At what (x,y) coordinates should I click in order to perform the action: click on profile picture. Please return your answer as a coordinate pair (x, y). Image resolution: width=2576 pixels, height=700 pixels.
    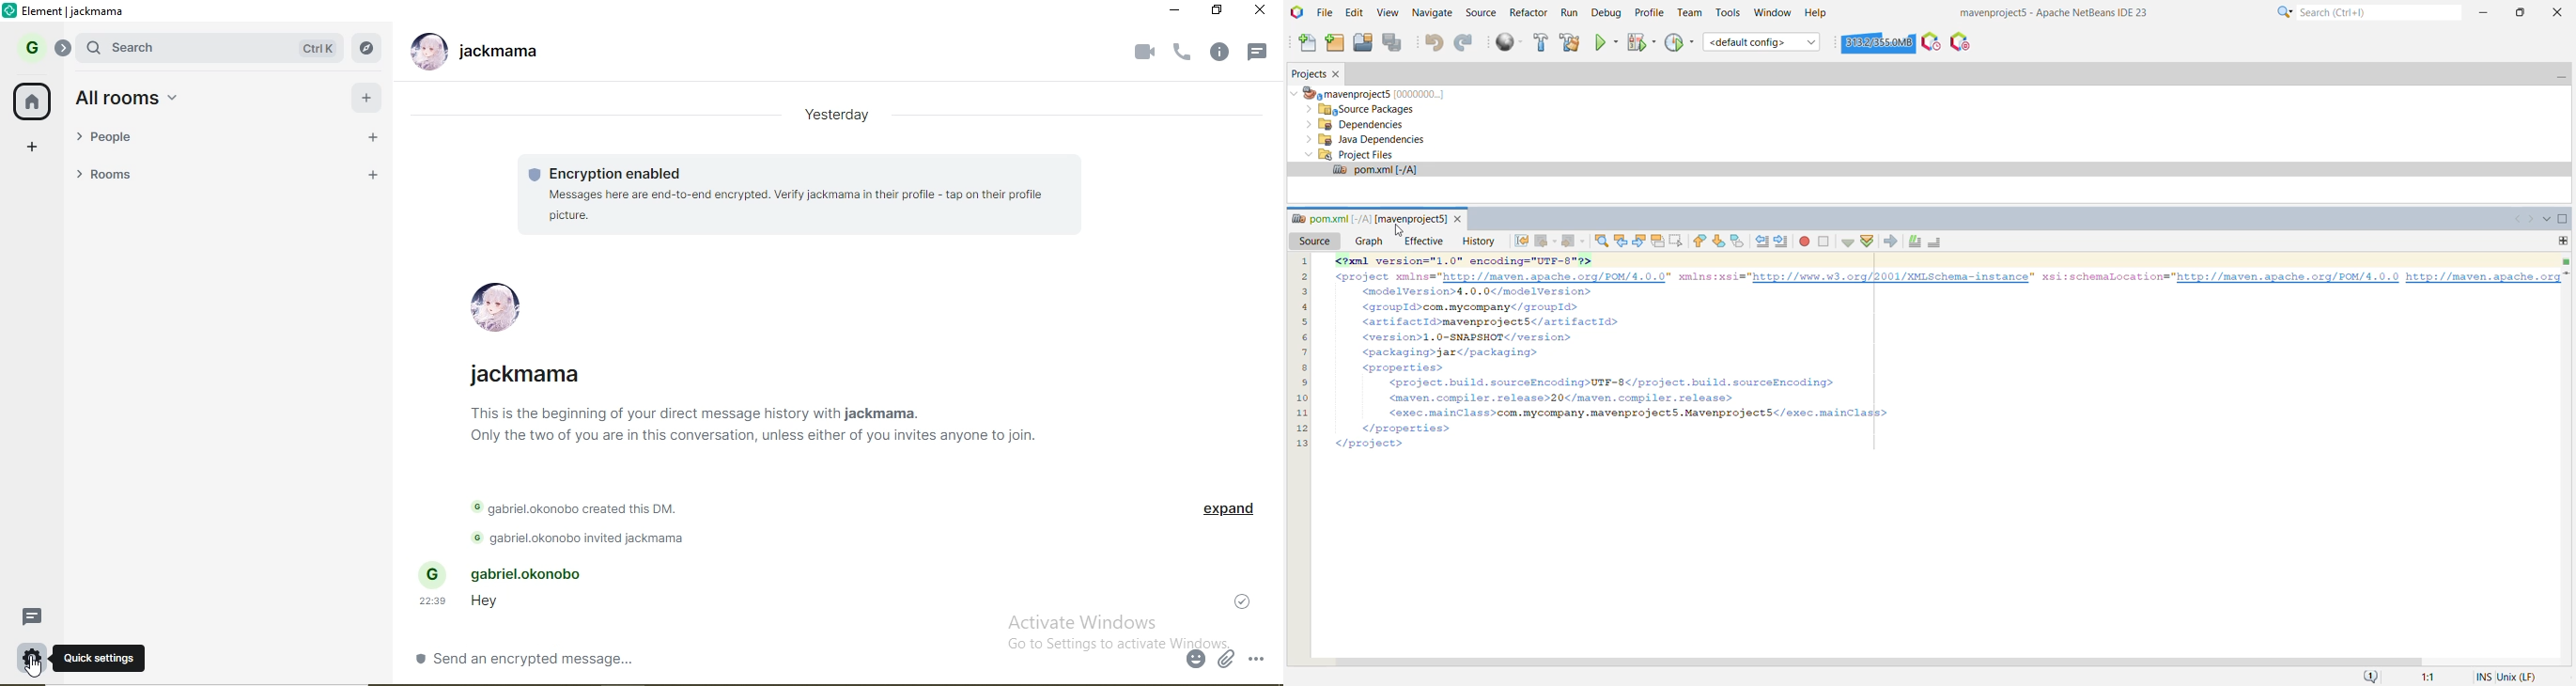
    Looking at the image, I should click on (425, 54).